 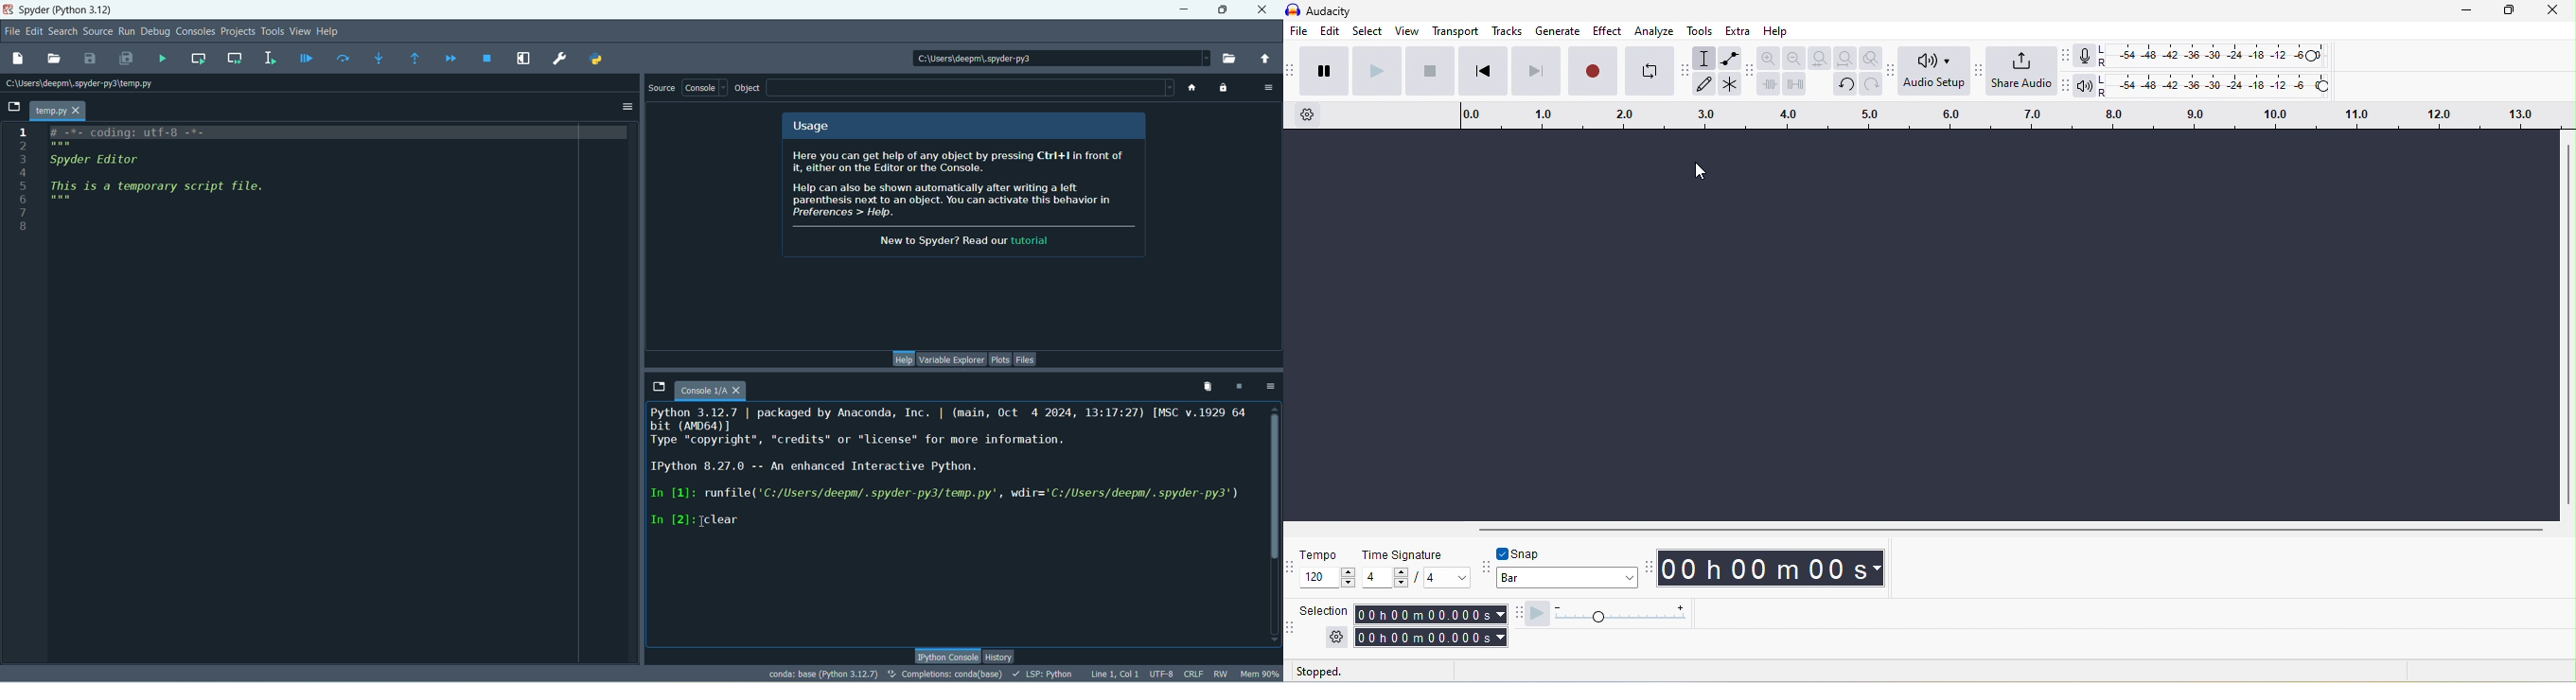 What do you see at coordinates (2017, 529) in the screenshot?
I see `horizontal scroll bar` at bounding box center [2017, 529].